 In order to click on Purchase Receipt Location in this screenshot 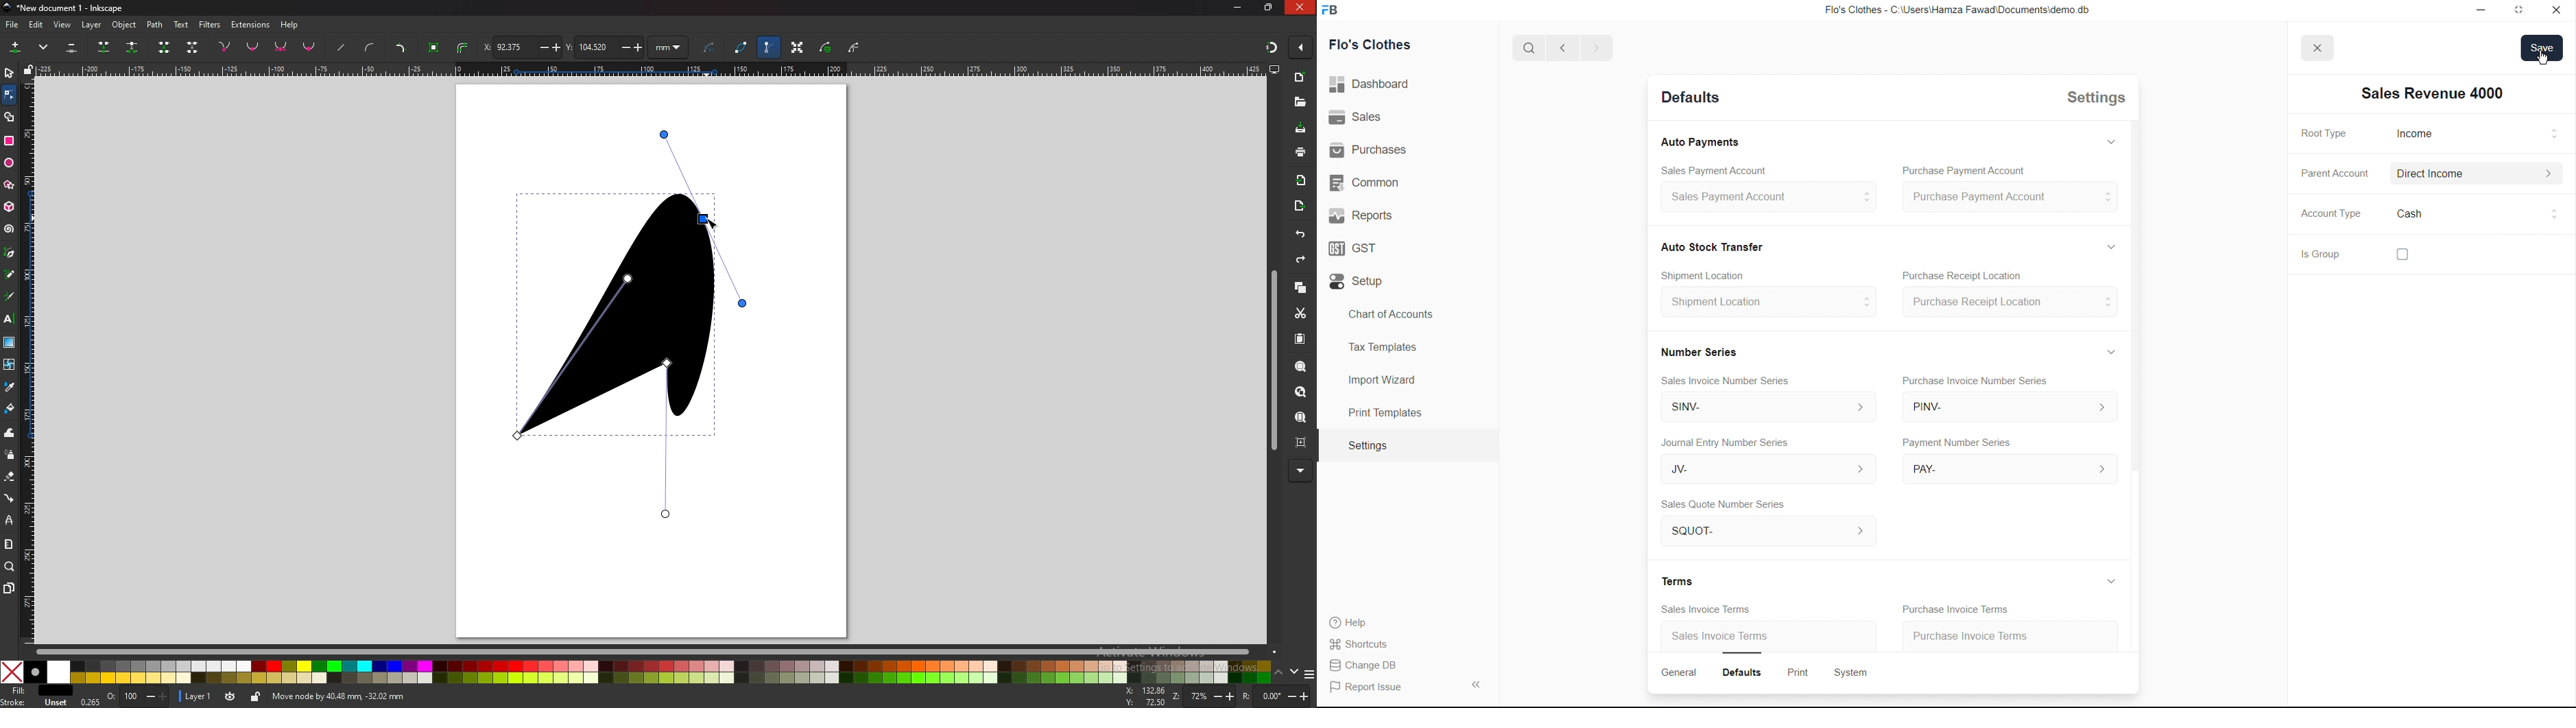, I will do `click(2008, 303)`.